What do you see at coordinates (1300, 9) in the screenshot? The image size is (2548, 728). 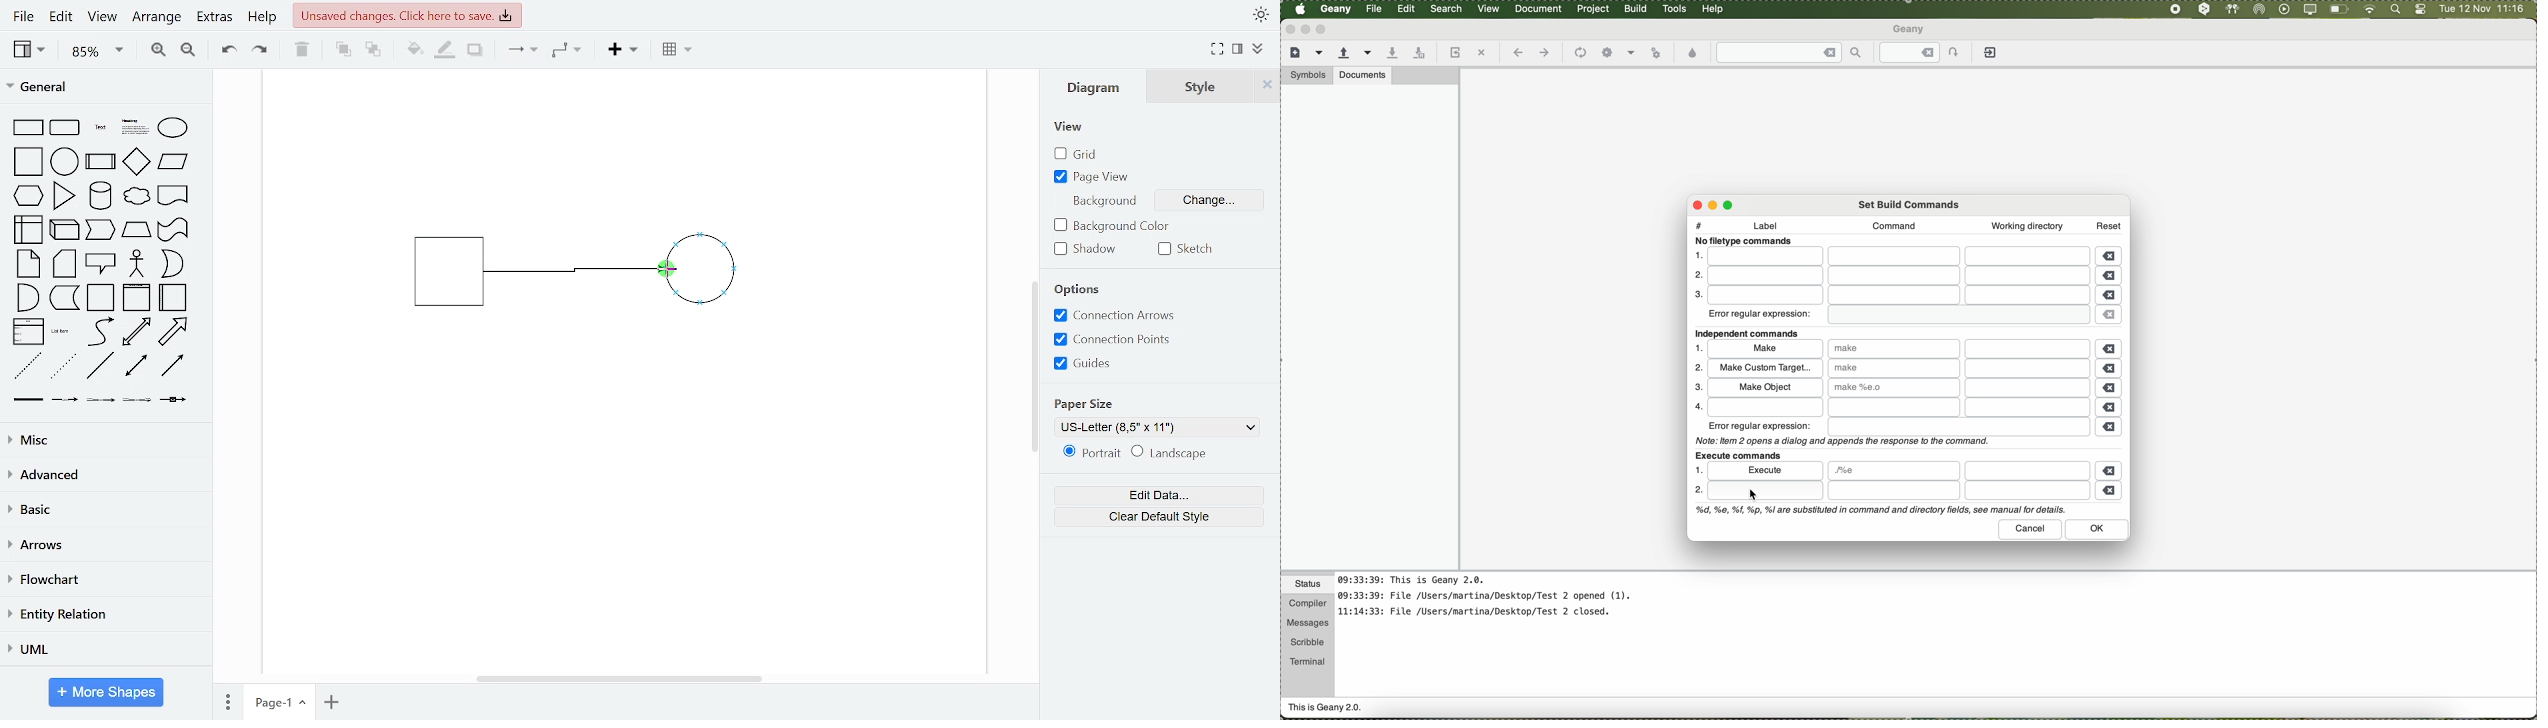 I see `Apple icon` at bounding box center [1300, 9].